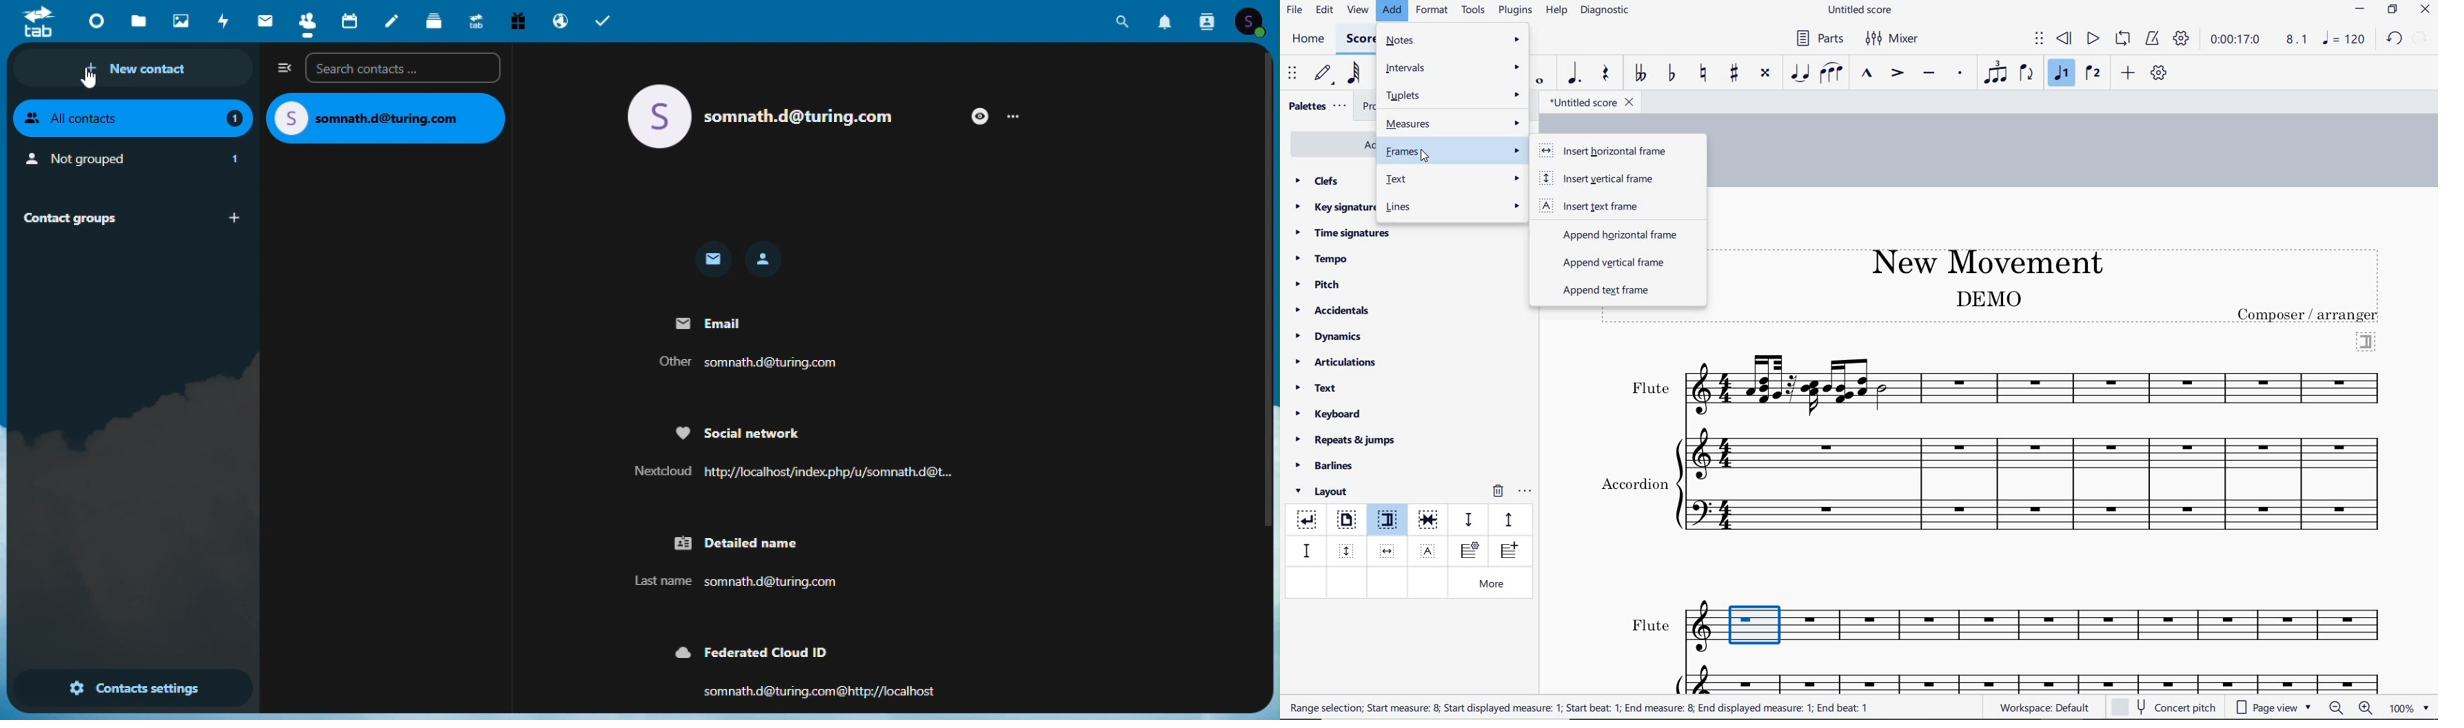 Image resolution: width=2464 pixels, height=728 pixels. Describe the element at coordinates (2369, 709) in the screenshot. I see `zoom in` at that location.